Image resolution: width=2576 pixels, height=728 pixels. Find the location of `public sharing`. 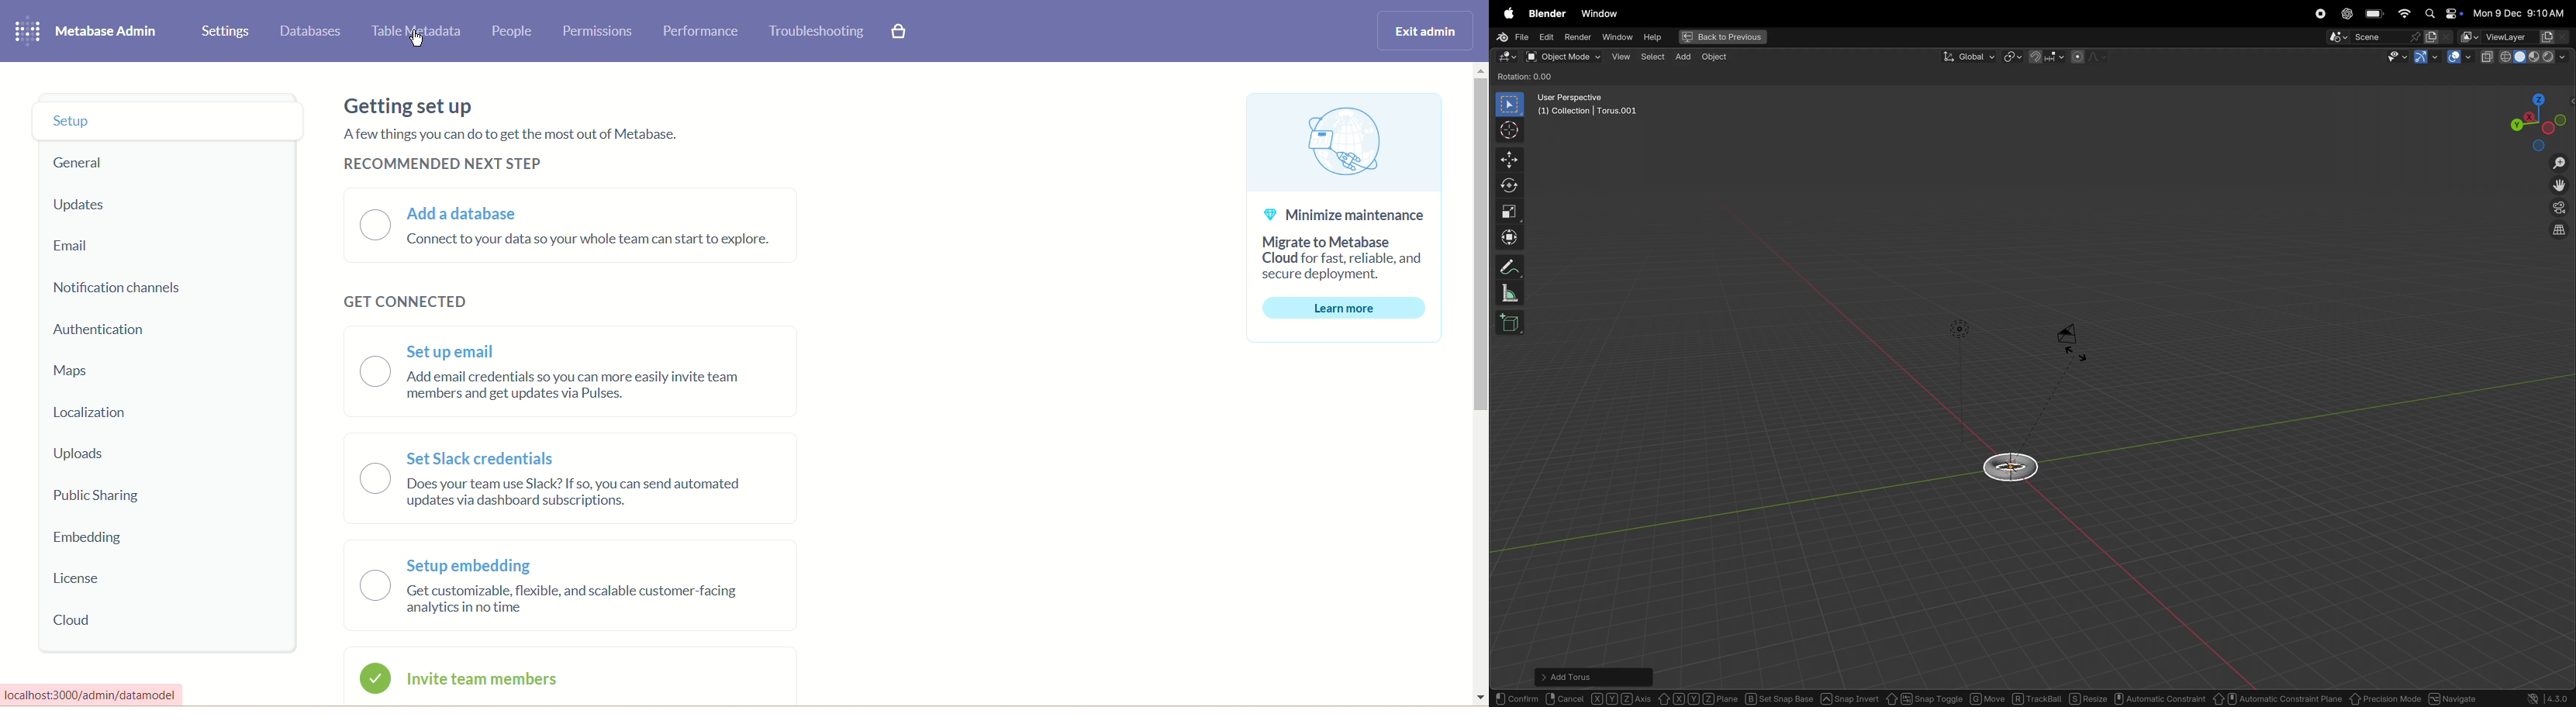

public sharing is located at coordinates (105, 498).